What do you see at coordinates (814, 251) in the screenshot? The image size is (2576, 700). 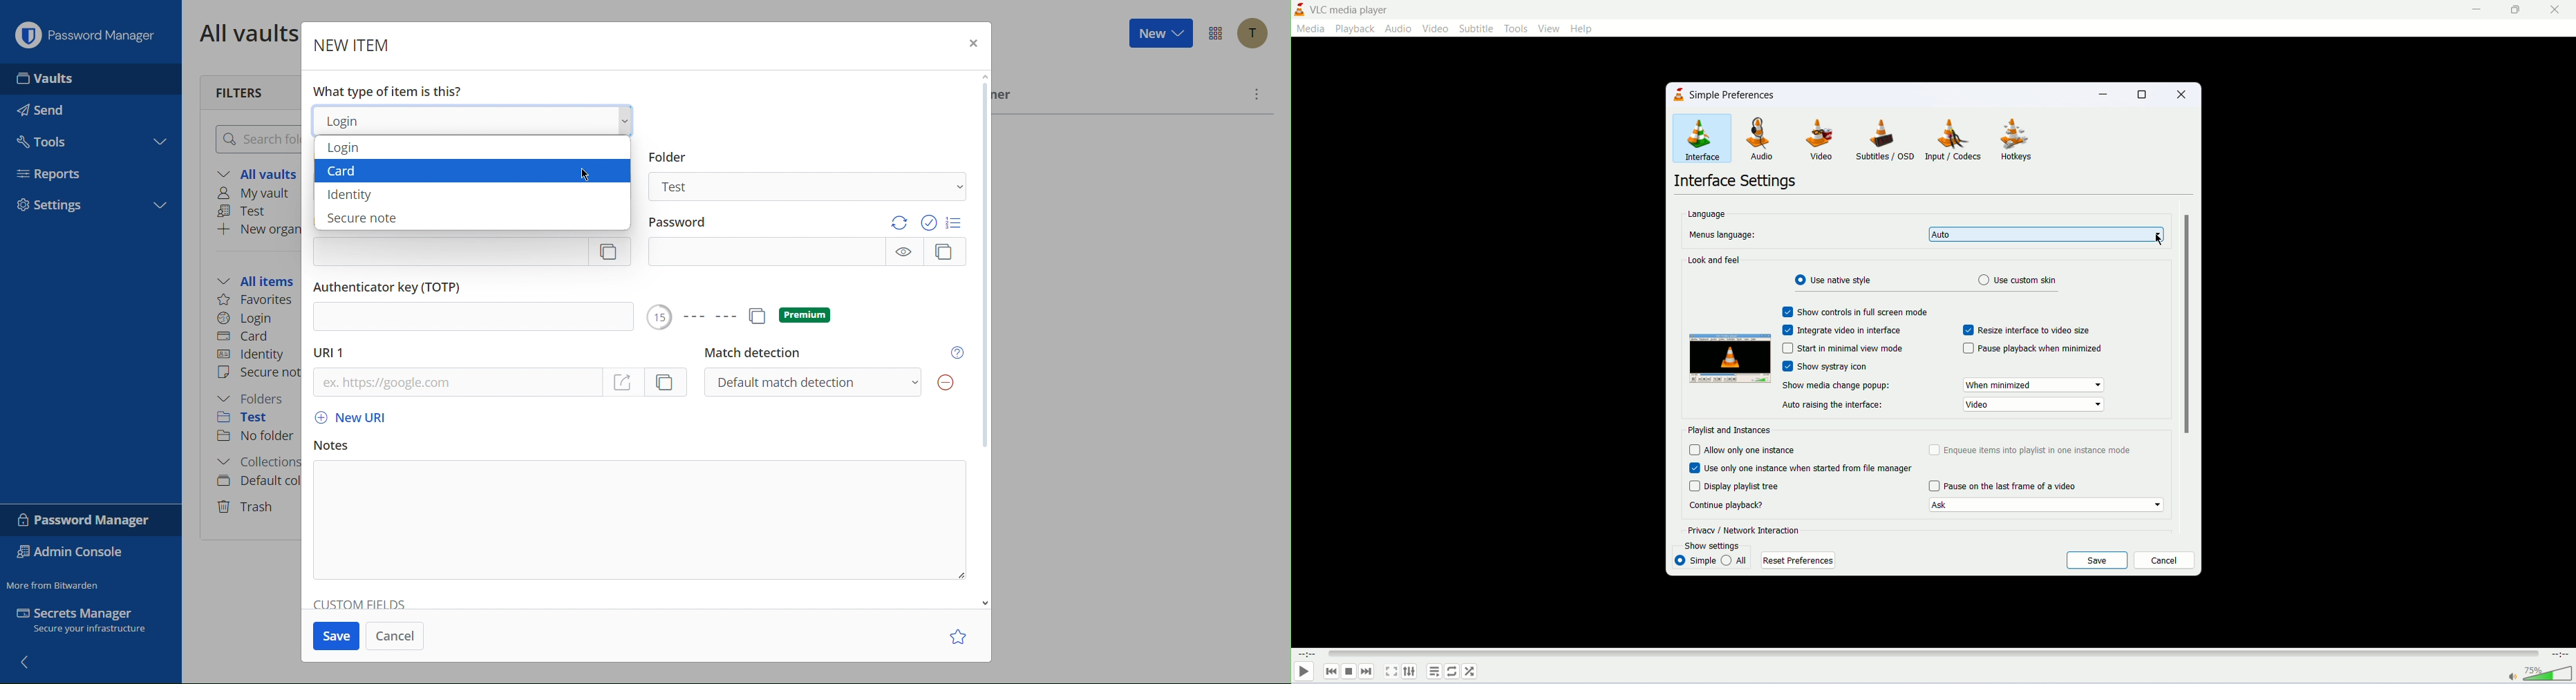 I see `Password` at bounding box center [814, 251].